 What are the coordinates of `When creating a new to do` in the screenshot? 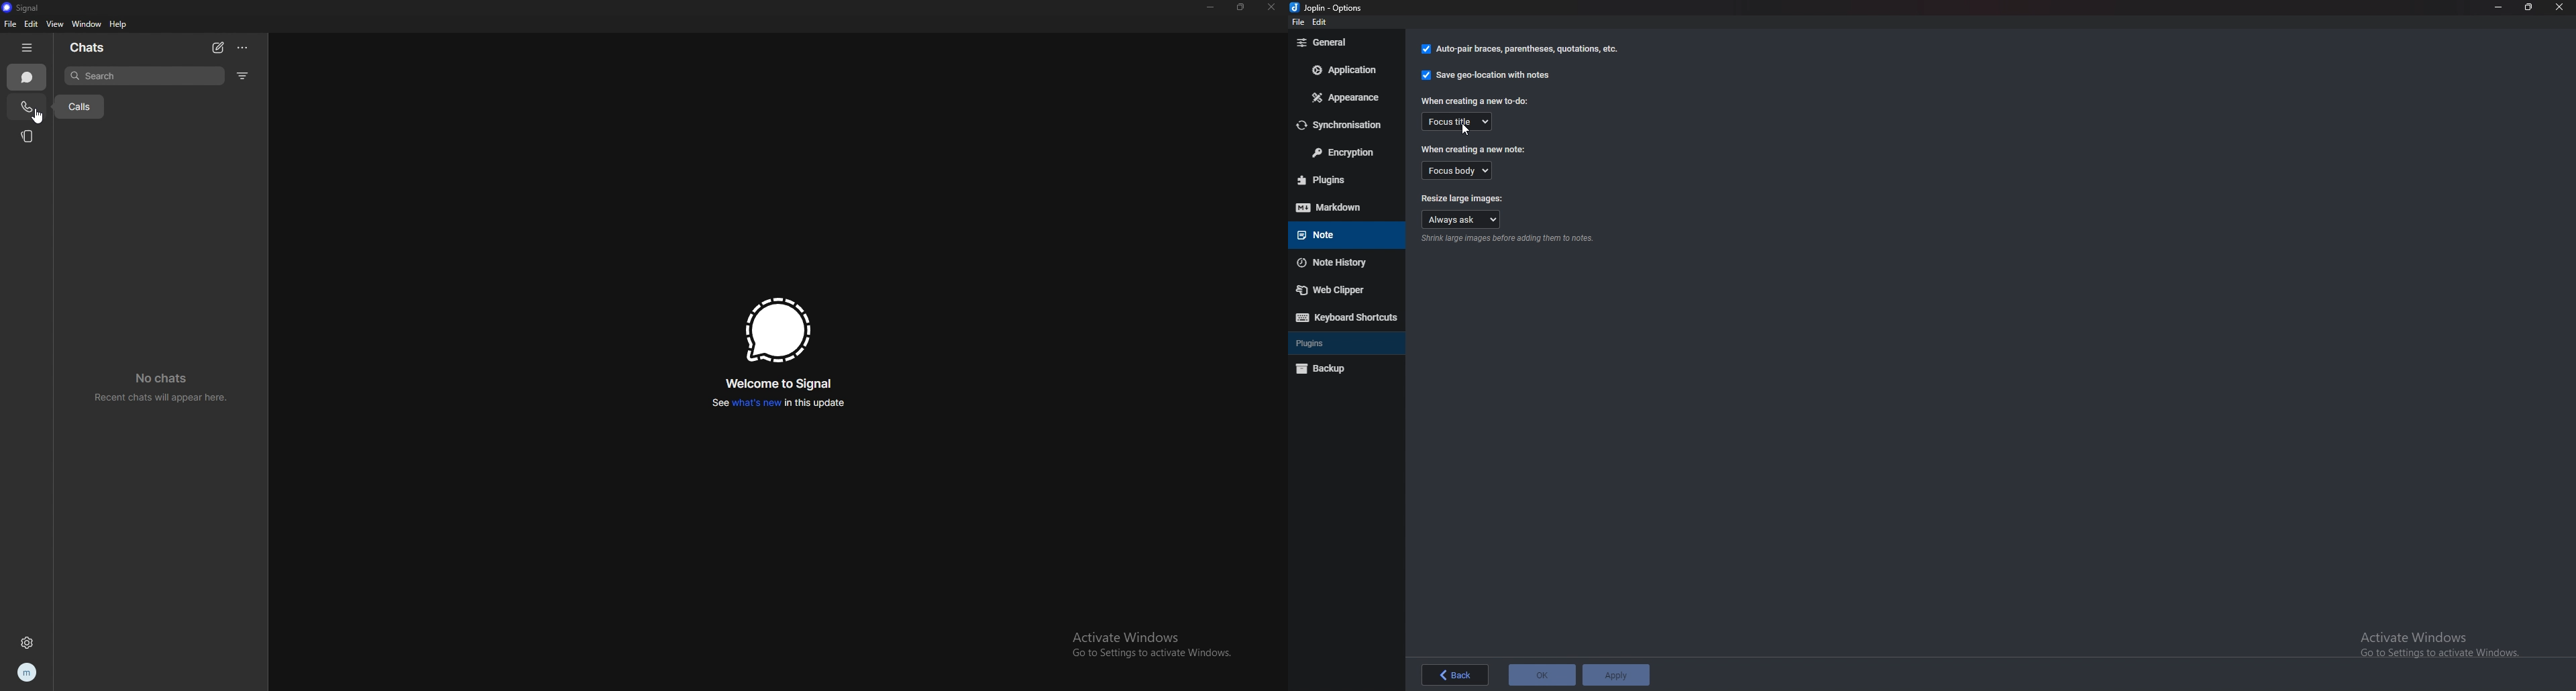 It's located at (1478, 101).